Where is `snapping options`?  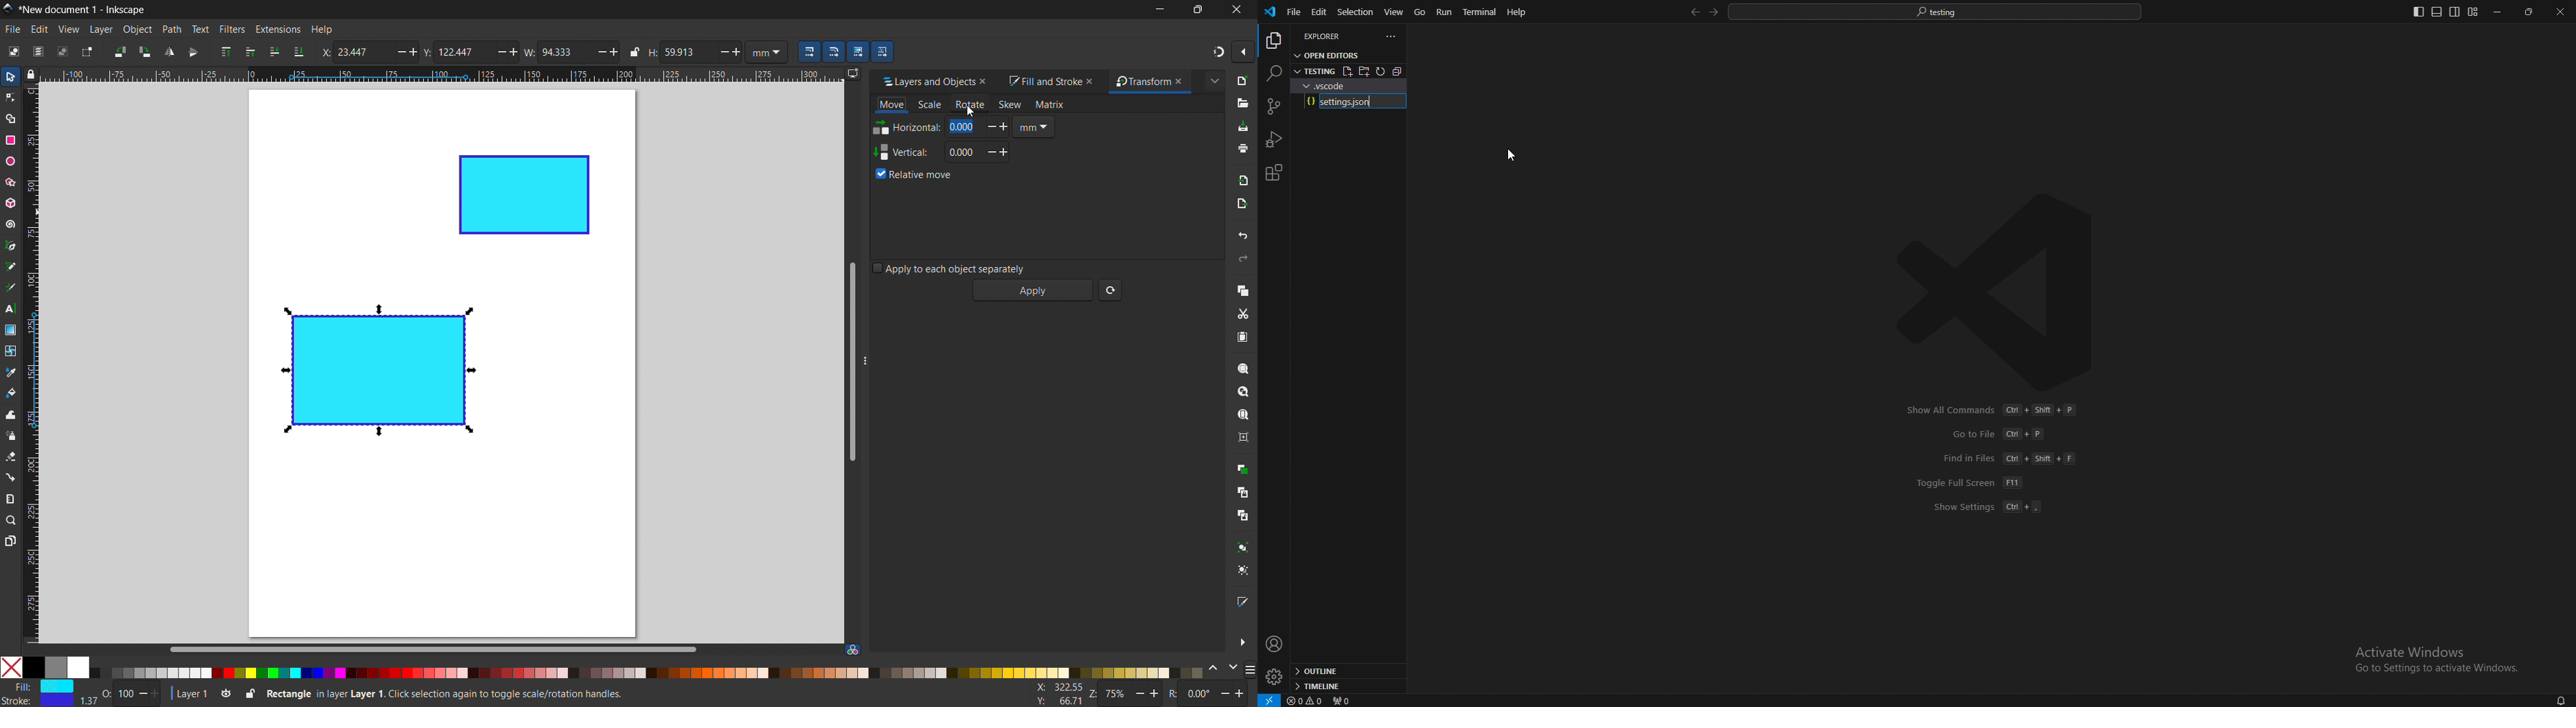
snapping options is located at coordinates (1243, 52).